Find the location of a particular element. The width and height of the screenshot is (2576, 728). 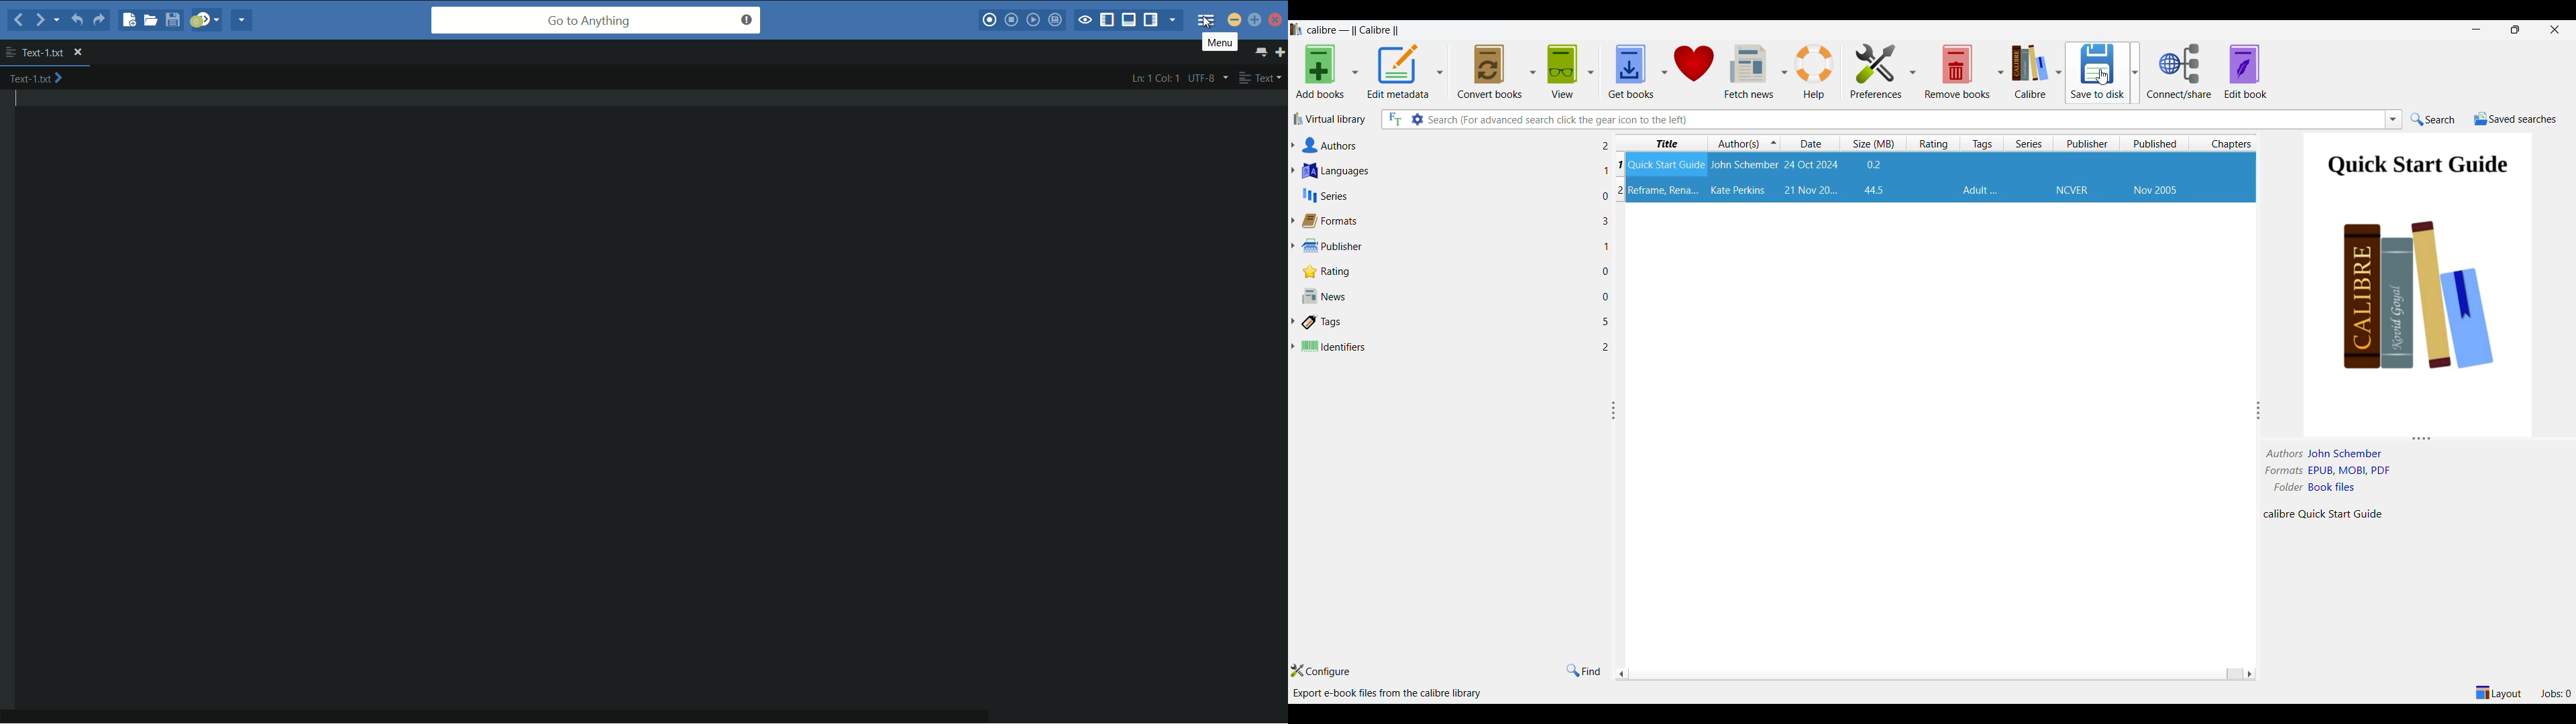

Advanced search is located at coordinates (1417, 119).